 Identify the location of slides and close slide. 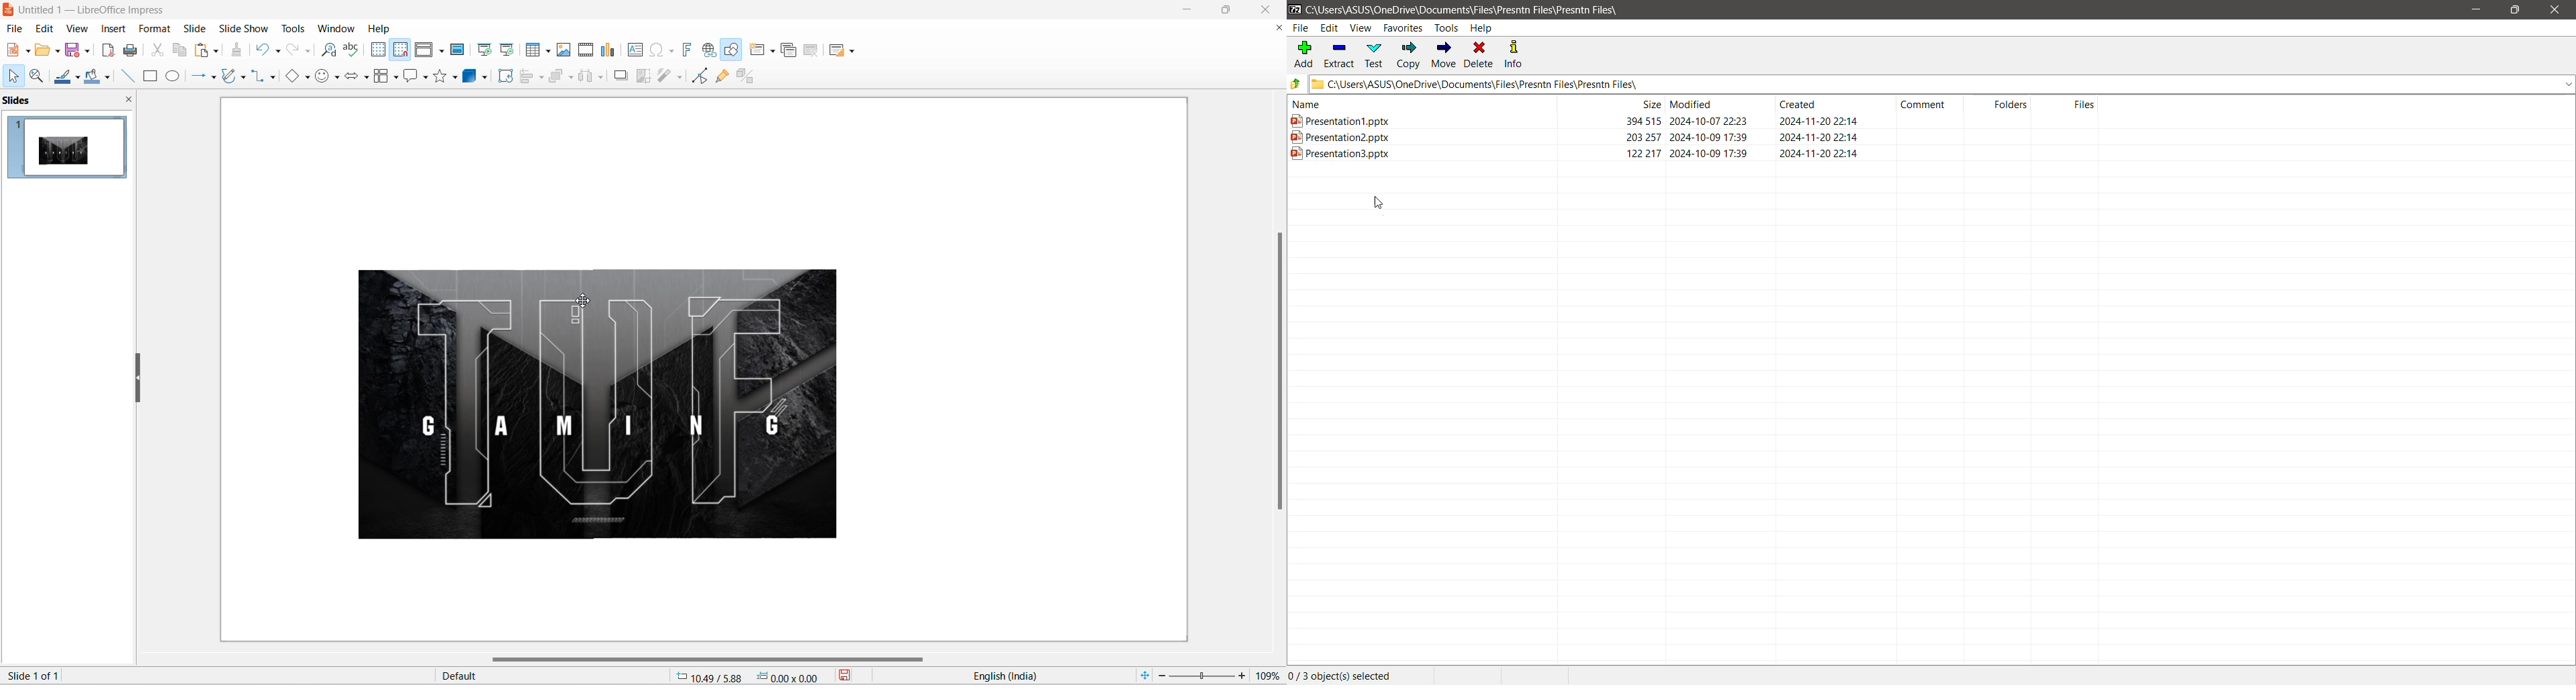
(71, 101).